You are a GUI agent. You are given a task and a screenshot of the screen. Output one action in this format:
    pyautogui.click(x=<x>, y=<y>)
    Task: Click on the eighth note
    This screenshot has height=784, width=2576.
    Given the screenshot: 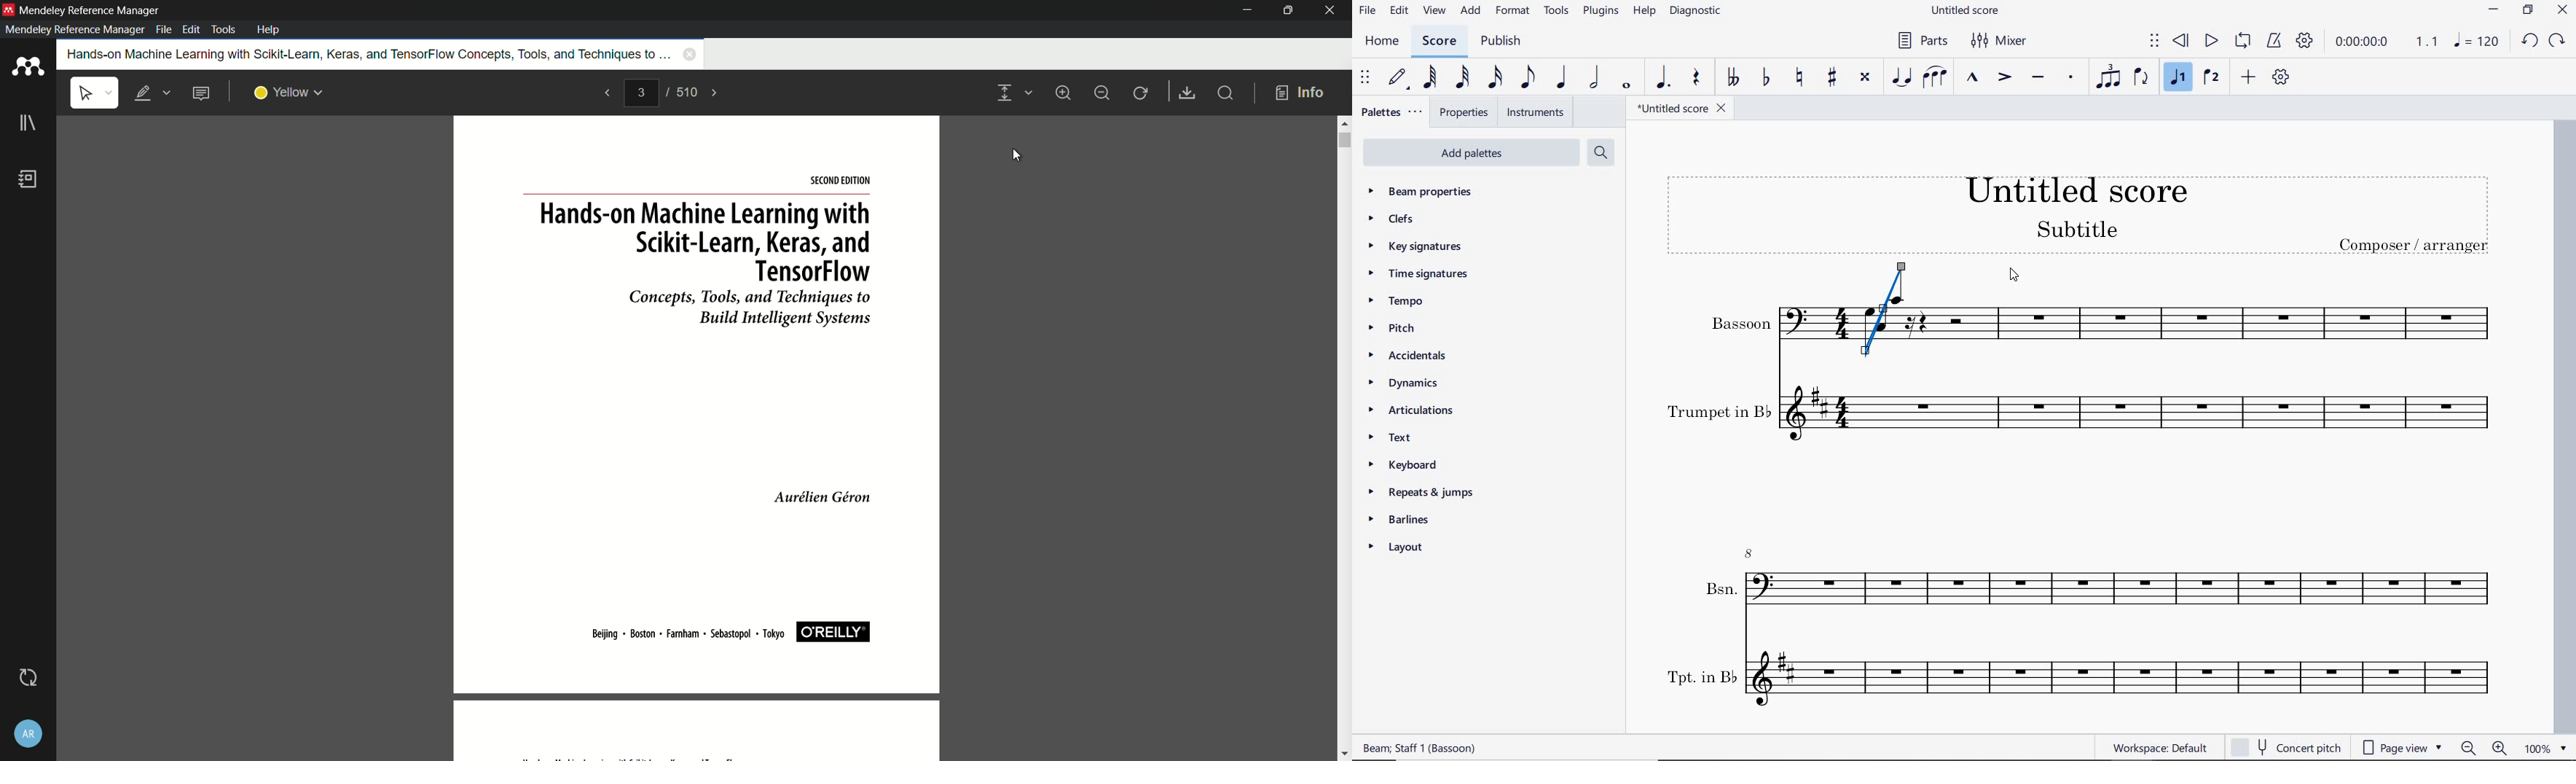 What is the action you would take?
    pyautogui.click(x=1528, y=77)
    